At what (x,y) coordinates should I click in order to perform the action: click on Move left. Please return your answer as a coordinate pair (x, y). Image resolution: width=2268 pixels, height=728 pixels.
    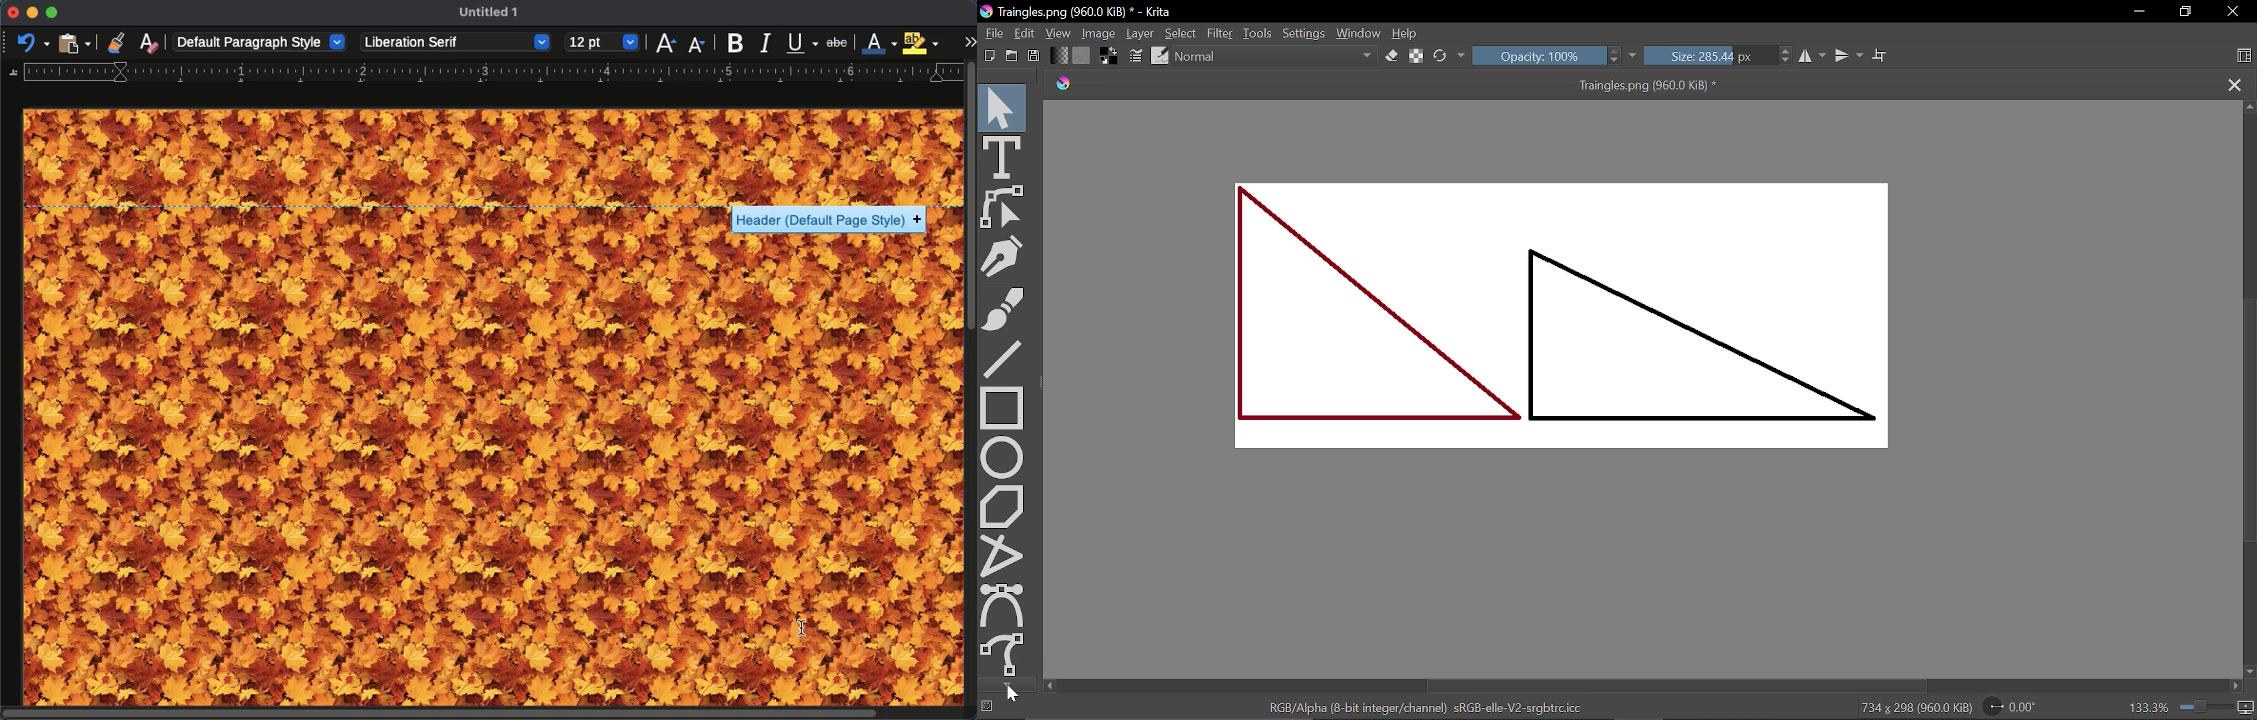
    Looking at the image, I should click on (1049, 686).